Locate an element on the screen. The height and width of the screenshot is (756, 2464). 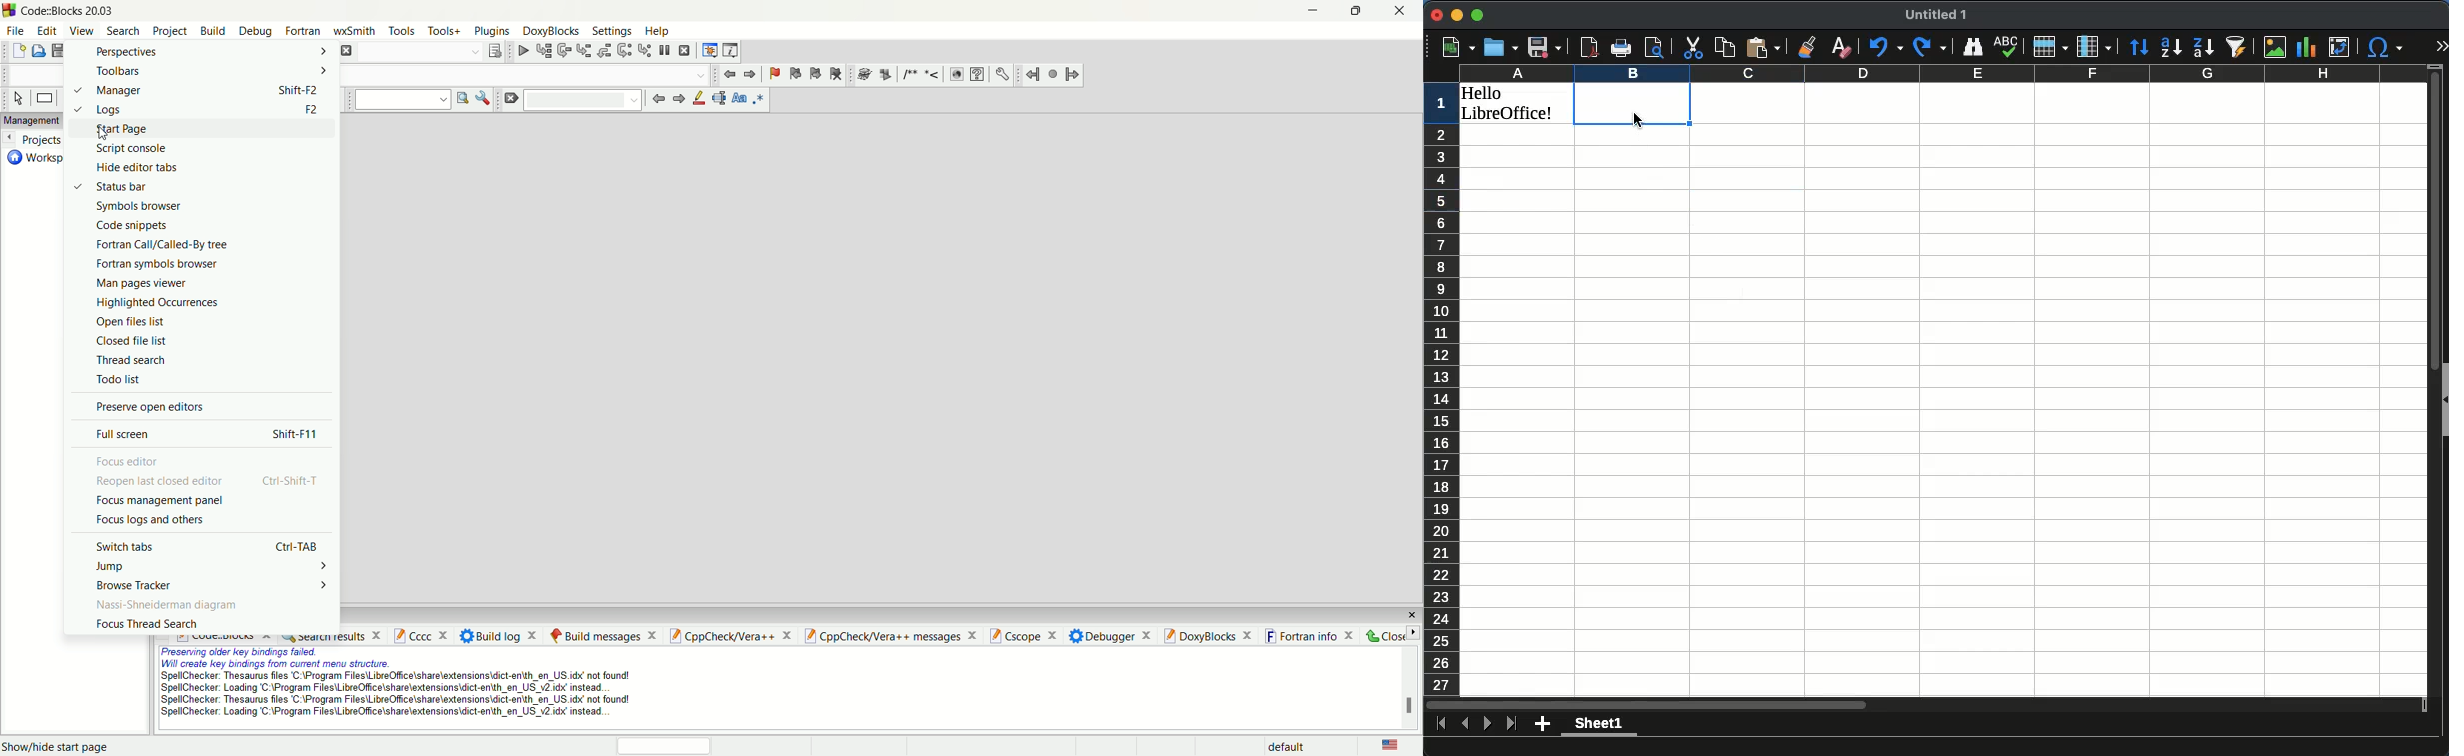
special character is located at coordinates (2383, 44).